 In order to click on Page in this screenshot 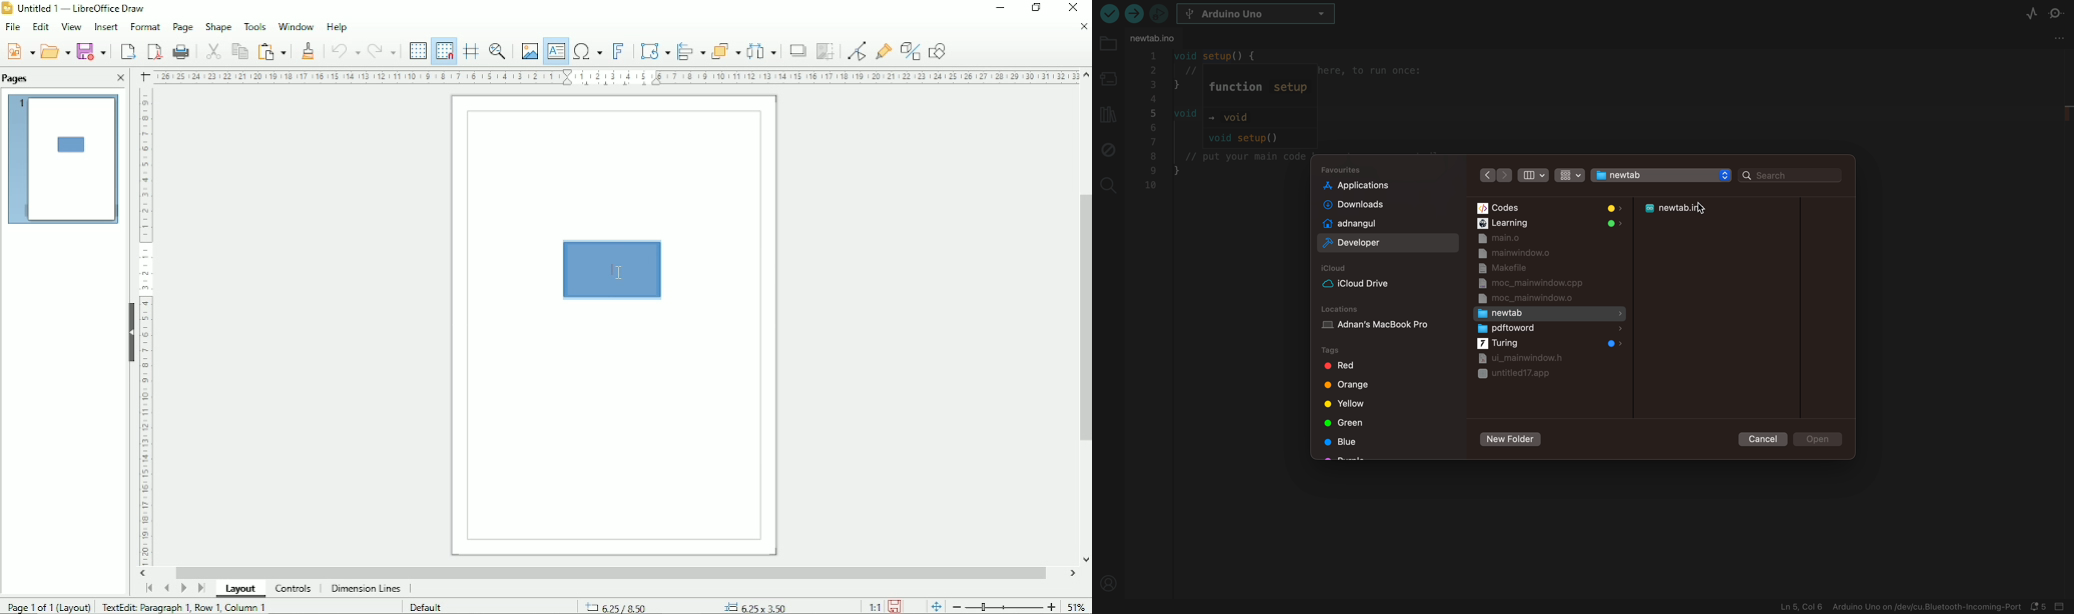, I will do `click(183, 27)`.